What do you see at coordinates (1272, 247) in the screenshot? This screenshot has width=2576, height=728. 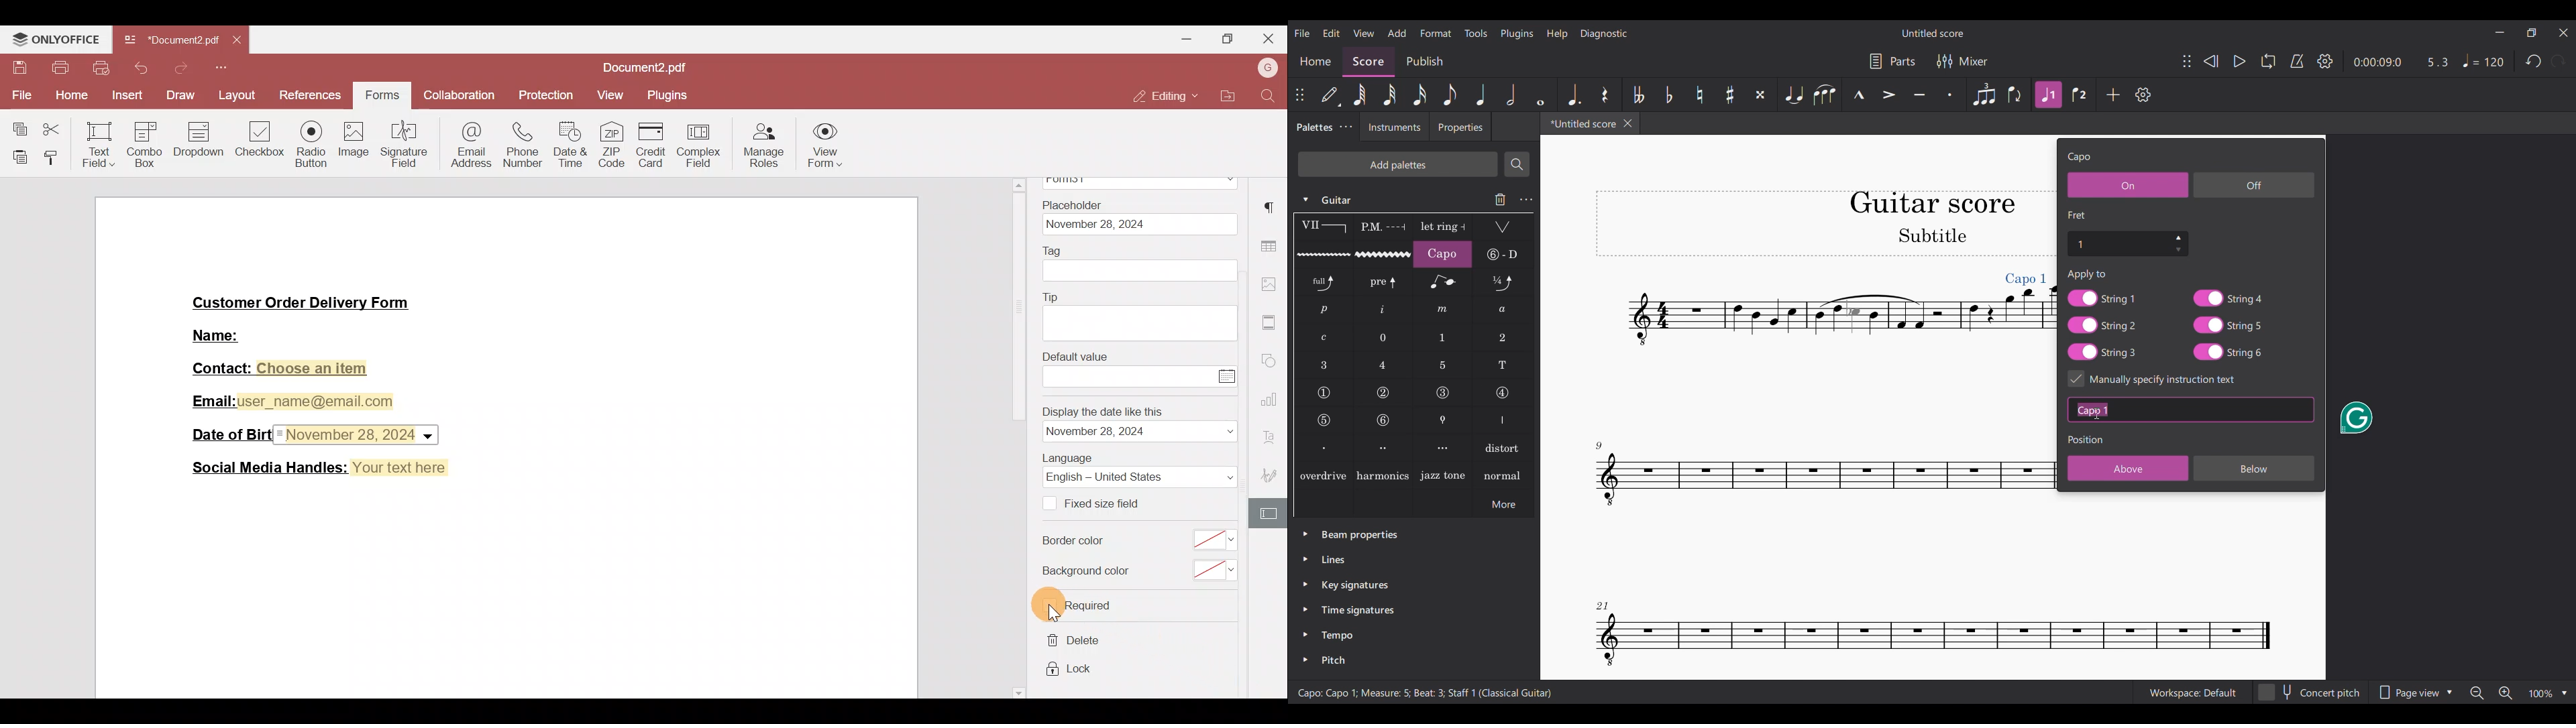 I see `Table settings` at bounding box center [1272, 247].